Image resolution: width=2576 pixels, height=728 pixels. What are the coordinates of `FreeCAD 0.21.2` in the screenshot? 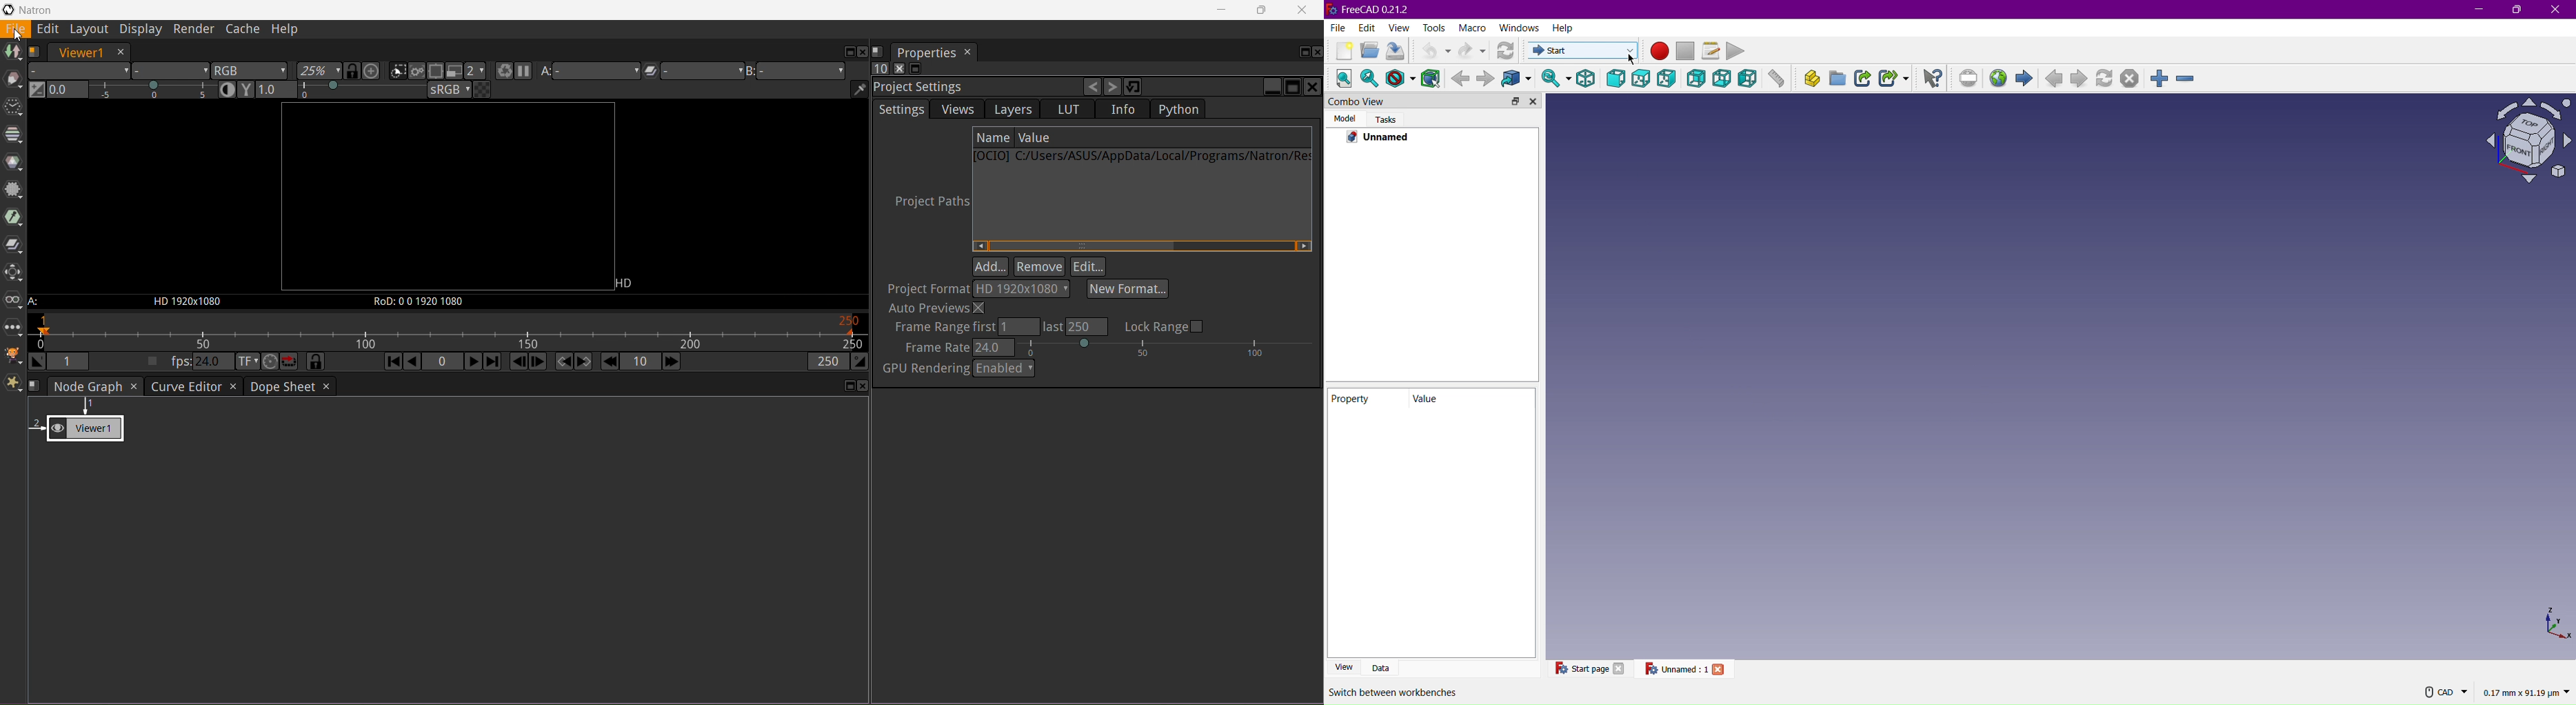 It's located at (1373, 9).